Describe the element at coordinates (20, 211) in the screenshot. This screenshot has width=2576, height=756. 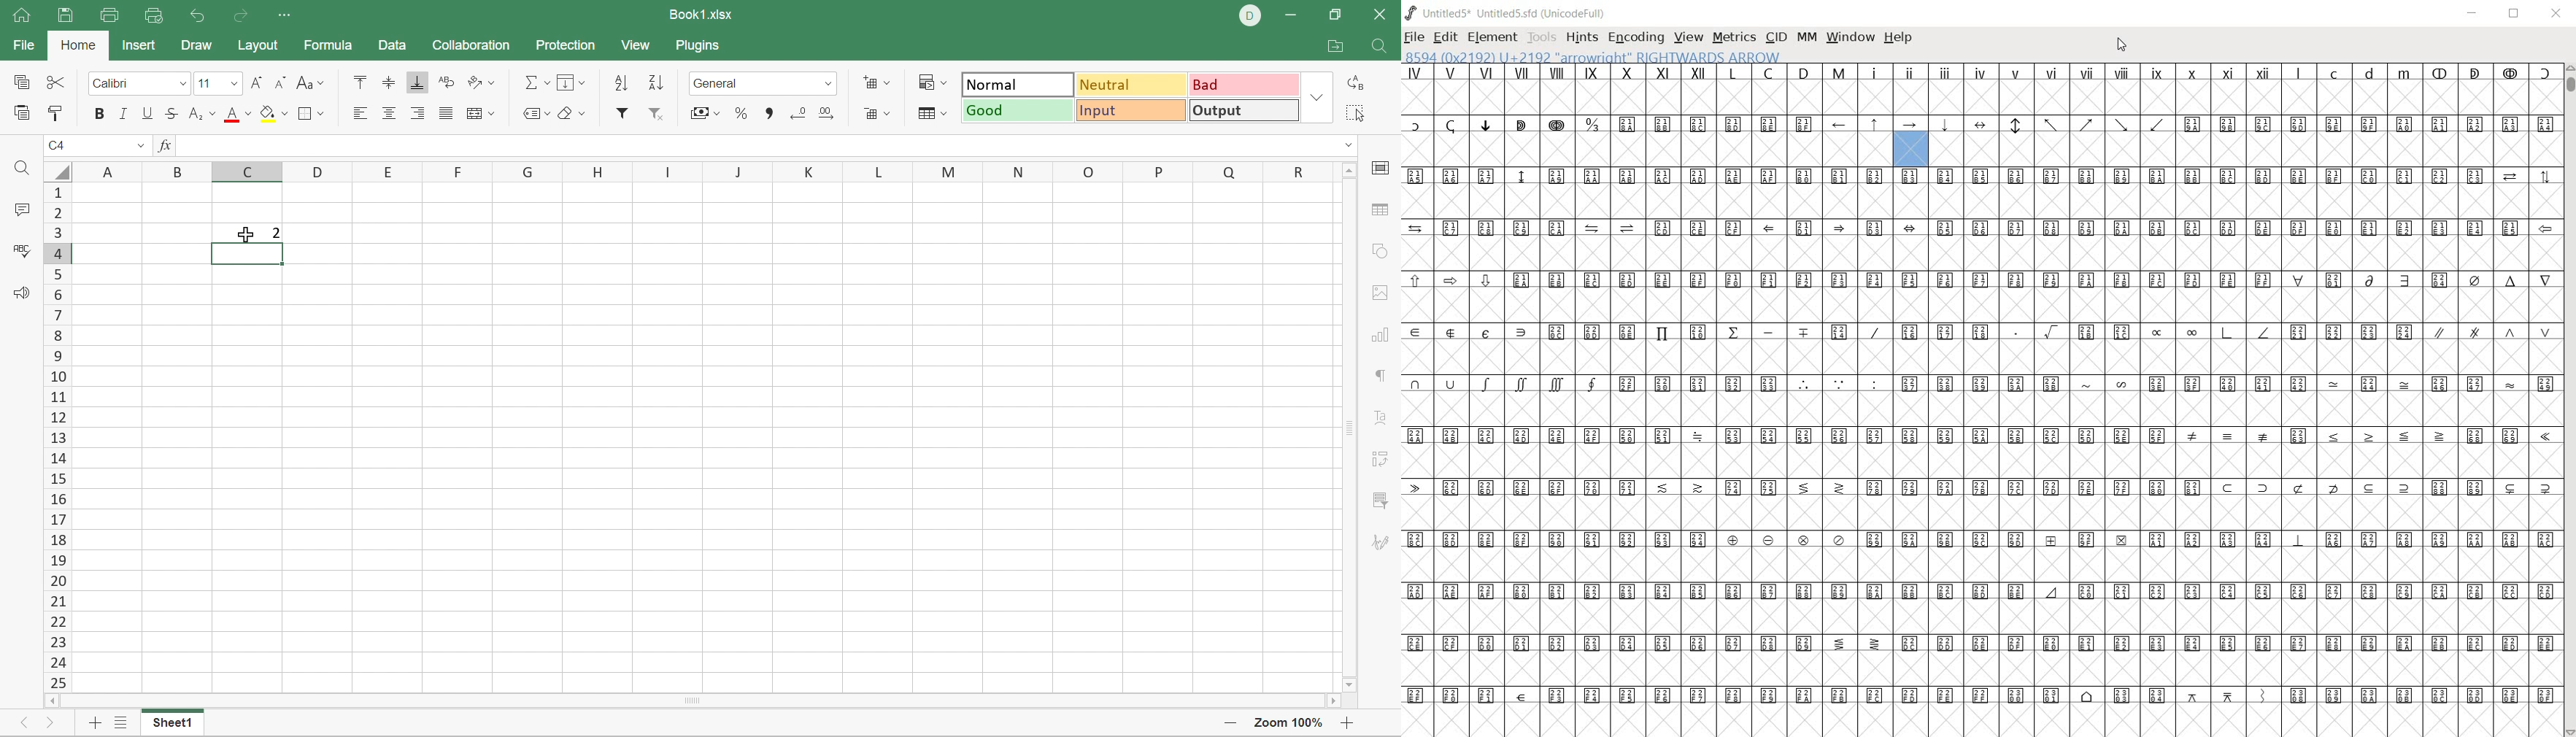
I see `Comments` at that location.